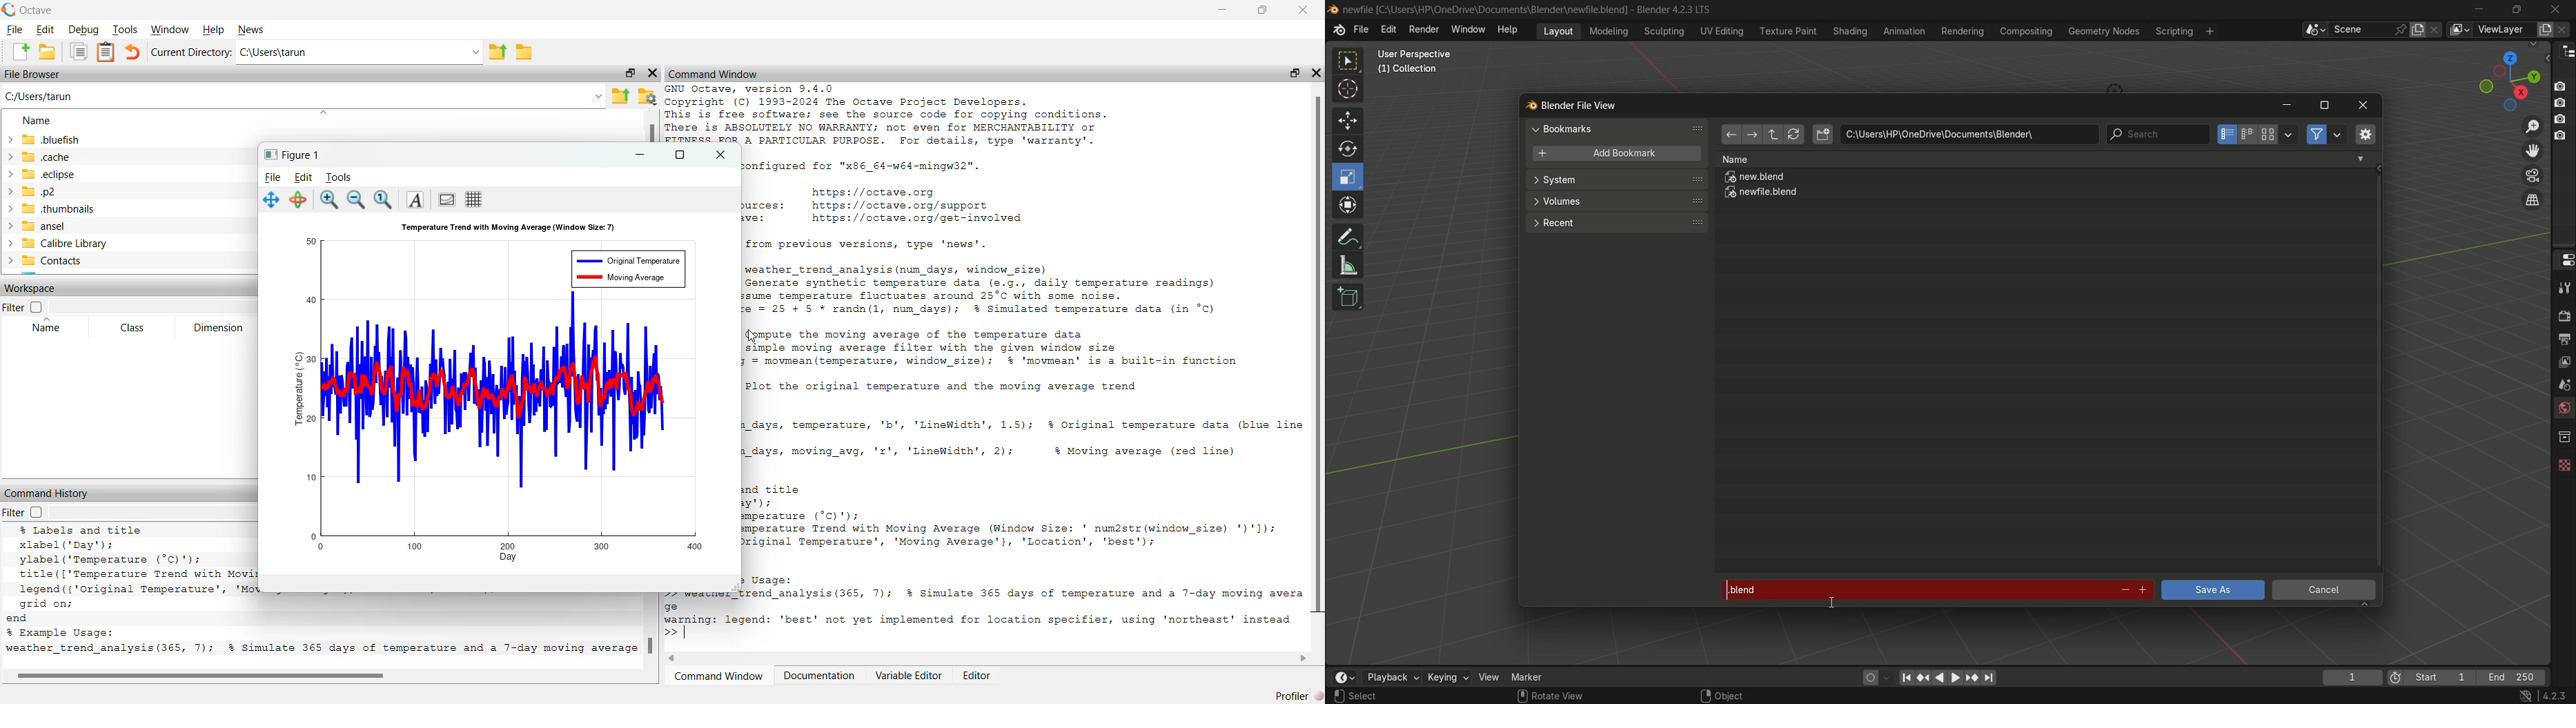 The image size is (2576, 728). What do you see at coordinates (2564, 437) in the screenshot?
I see `collections` at bounding box center [2564, 437].